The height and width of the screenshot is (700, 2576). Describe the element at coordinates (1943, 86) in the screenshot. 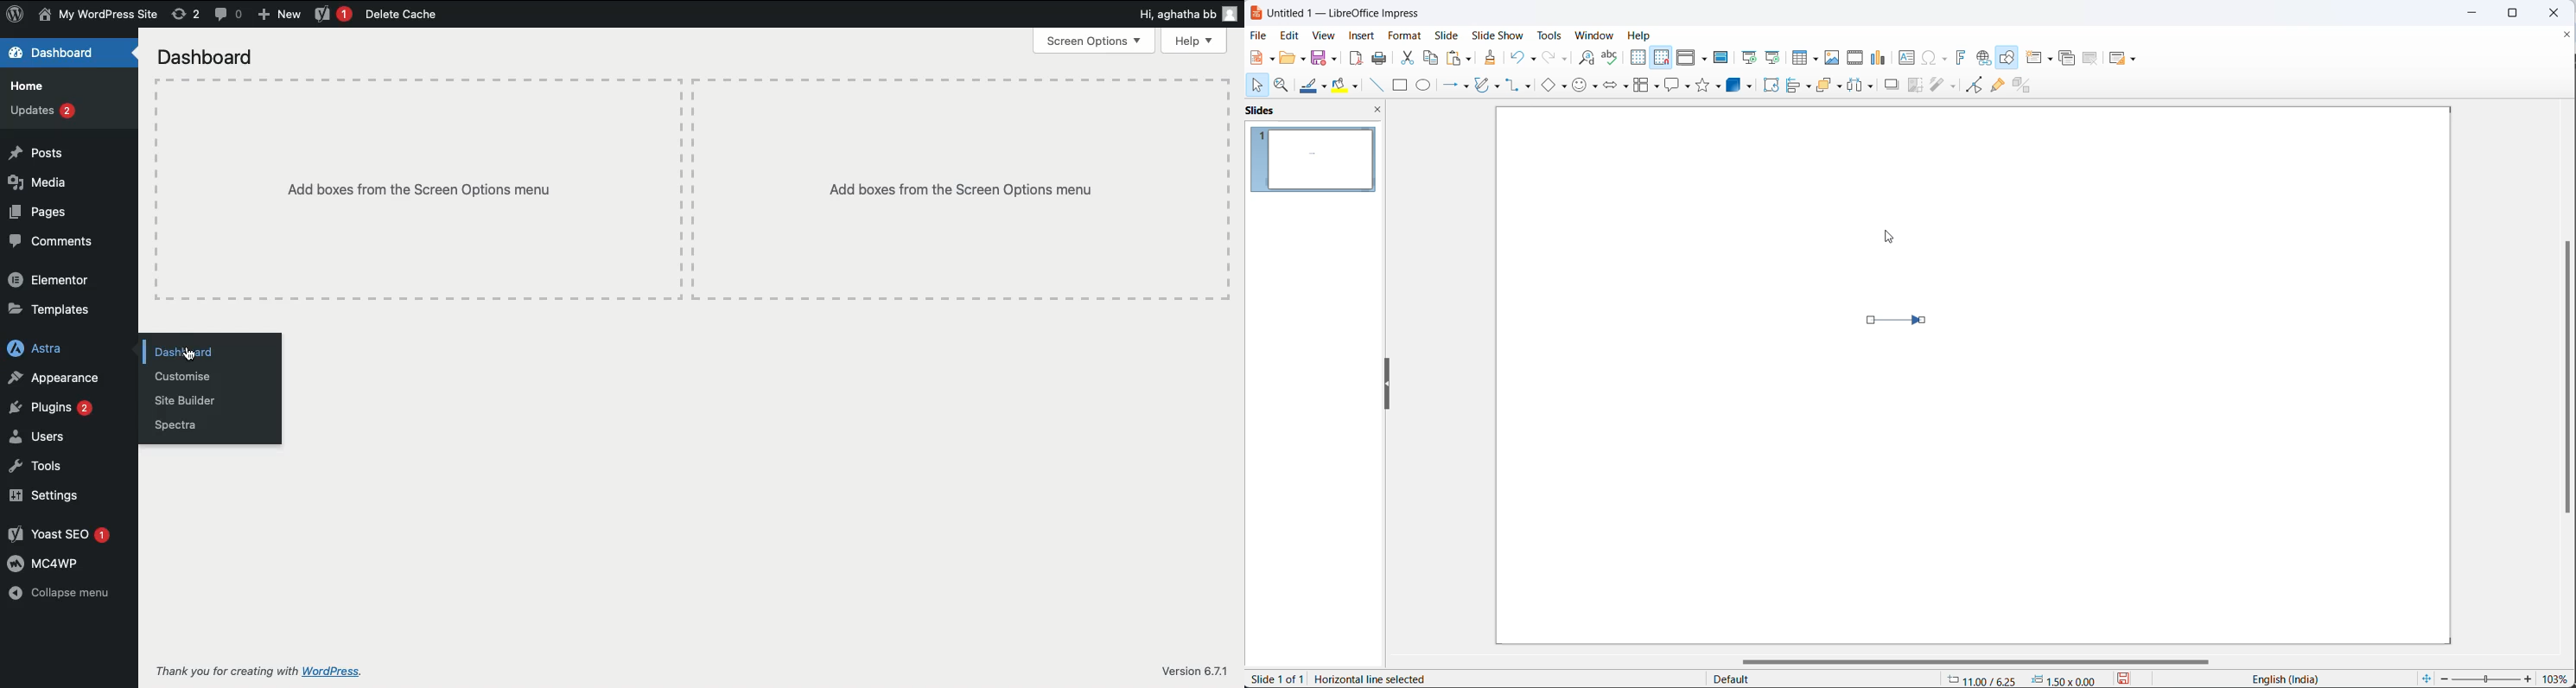

I see `filters` at that location.